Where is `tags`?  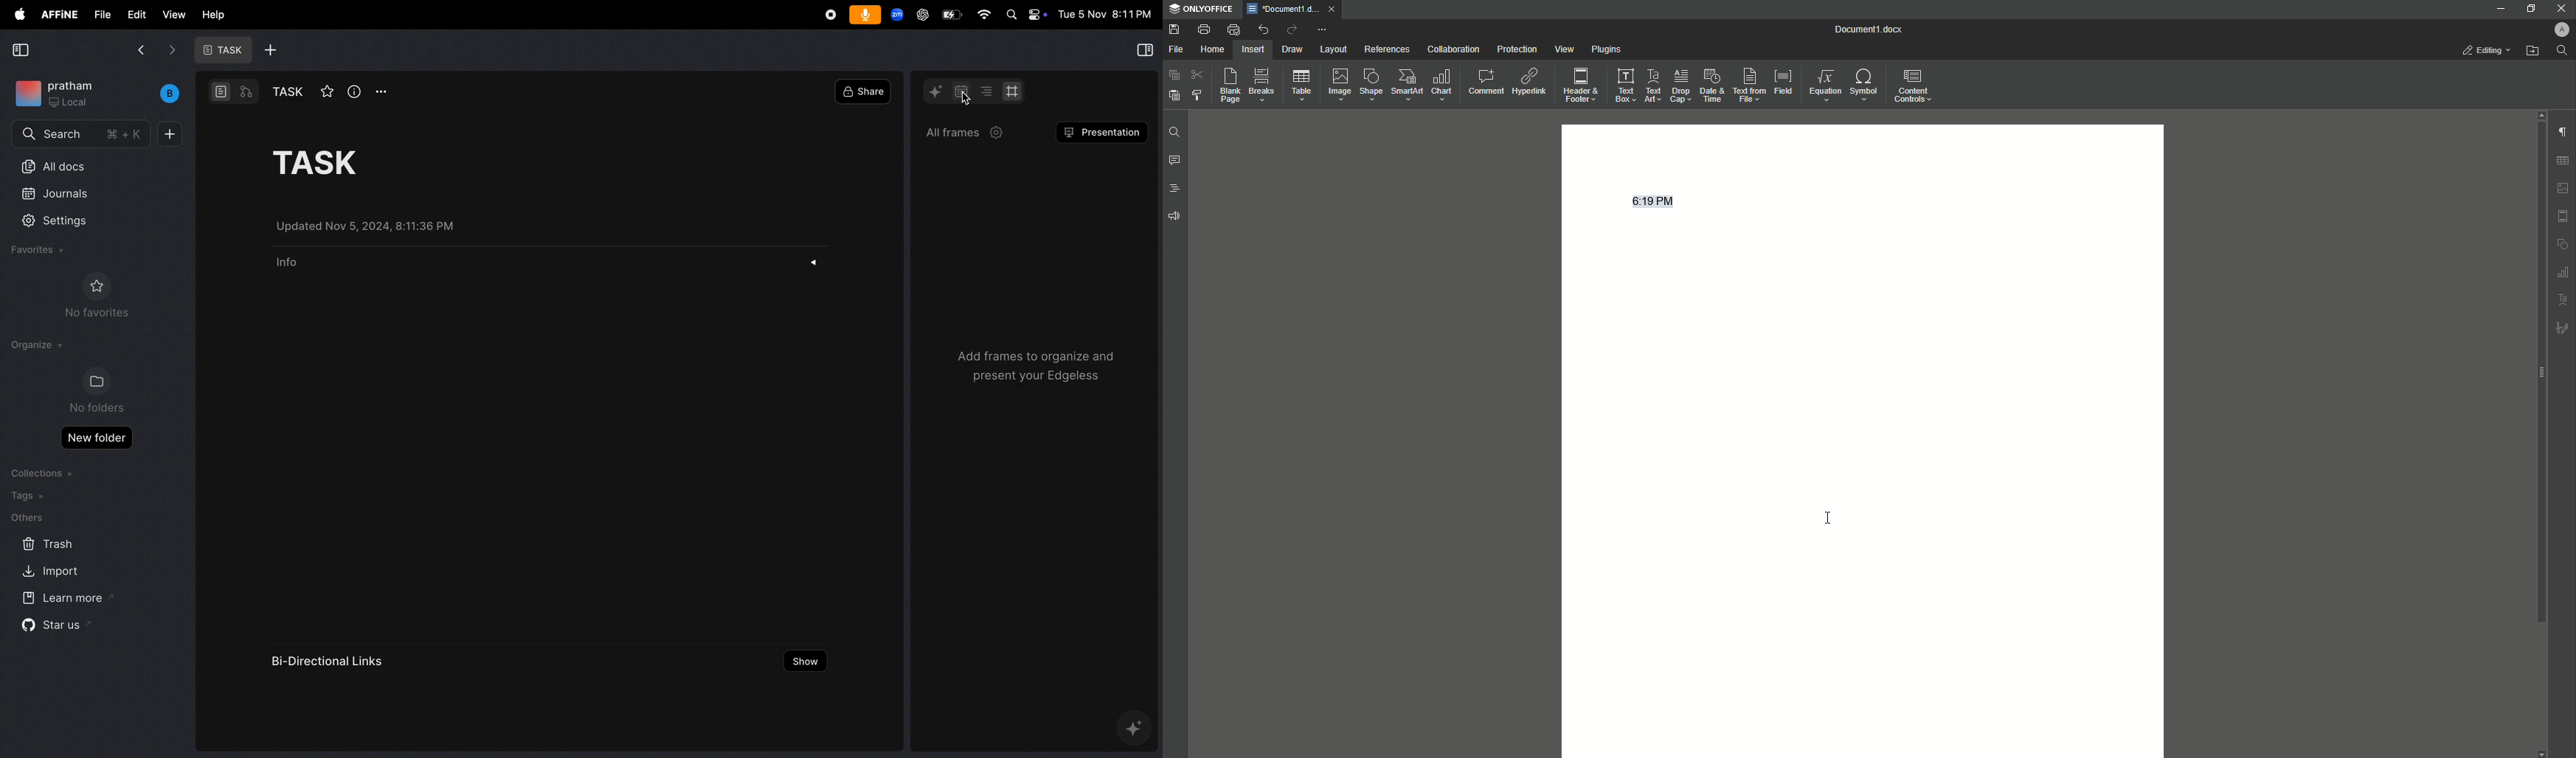
tags is located at coordinates (31, 496).